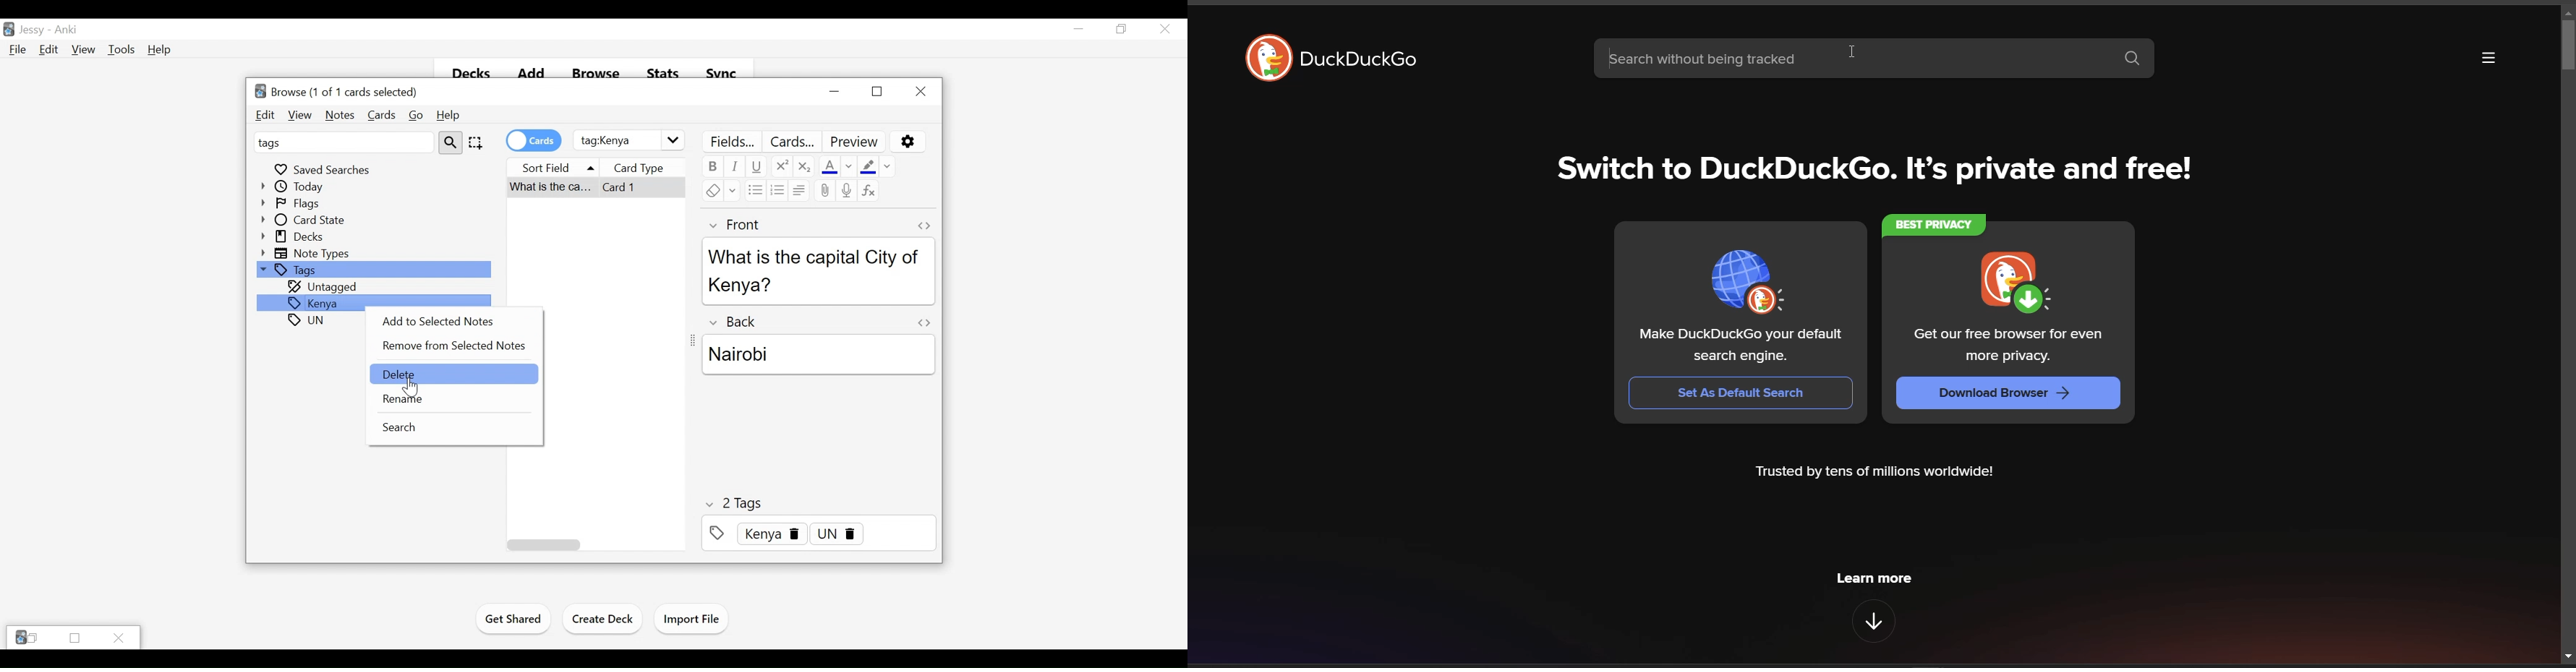 The height and width of the screenshot is (672, 2576). Describe the element at coordinates (597, 188) in the screenshot. I see `Selected Card` at that location.